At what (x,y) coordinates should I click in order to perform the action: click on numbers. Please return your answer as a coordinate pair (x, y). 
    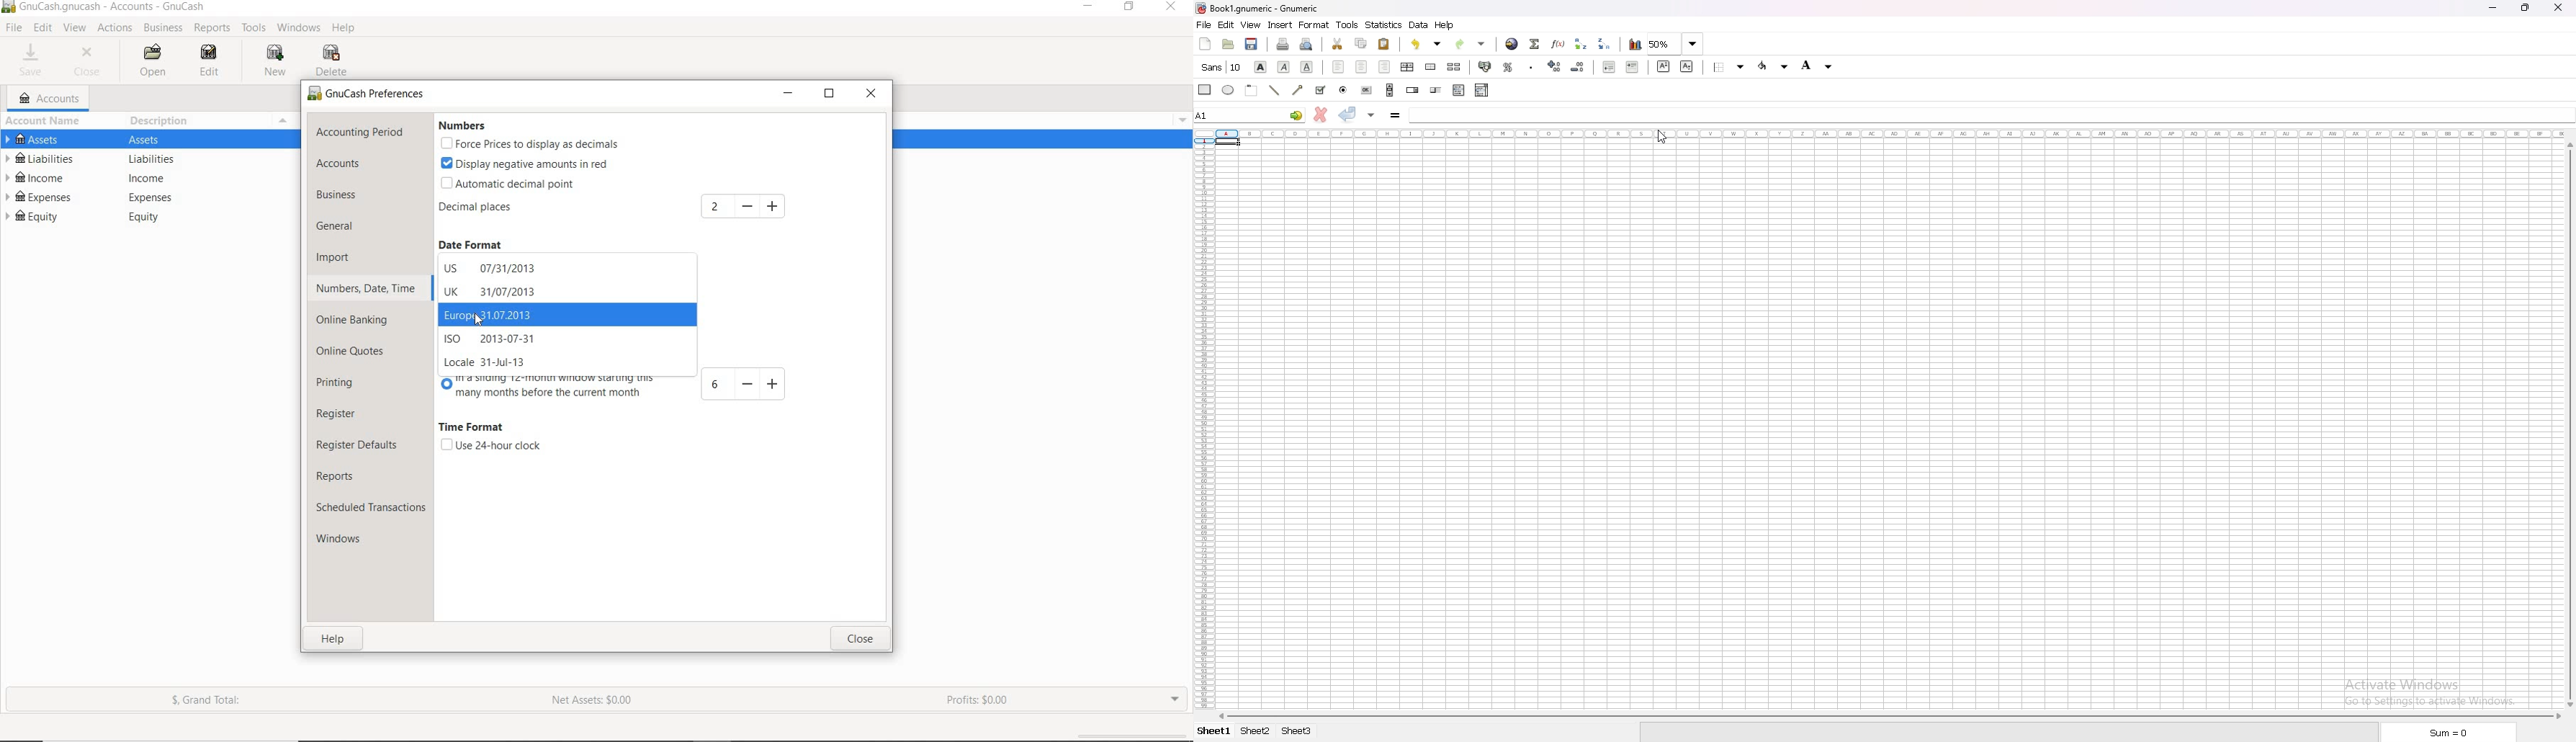
    Looking at the image, I should click on (460, 126).